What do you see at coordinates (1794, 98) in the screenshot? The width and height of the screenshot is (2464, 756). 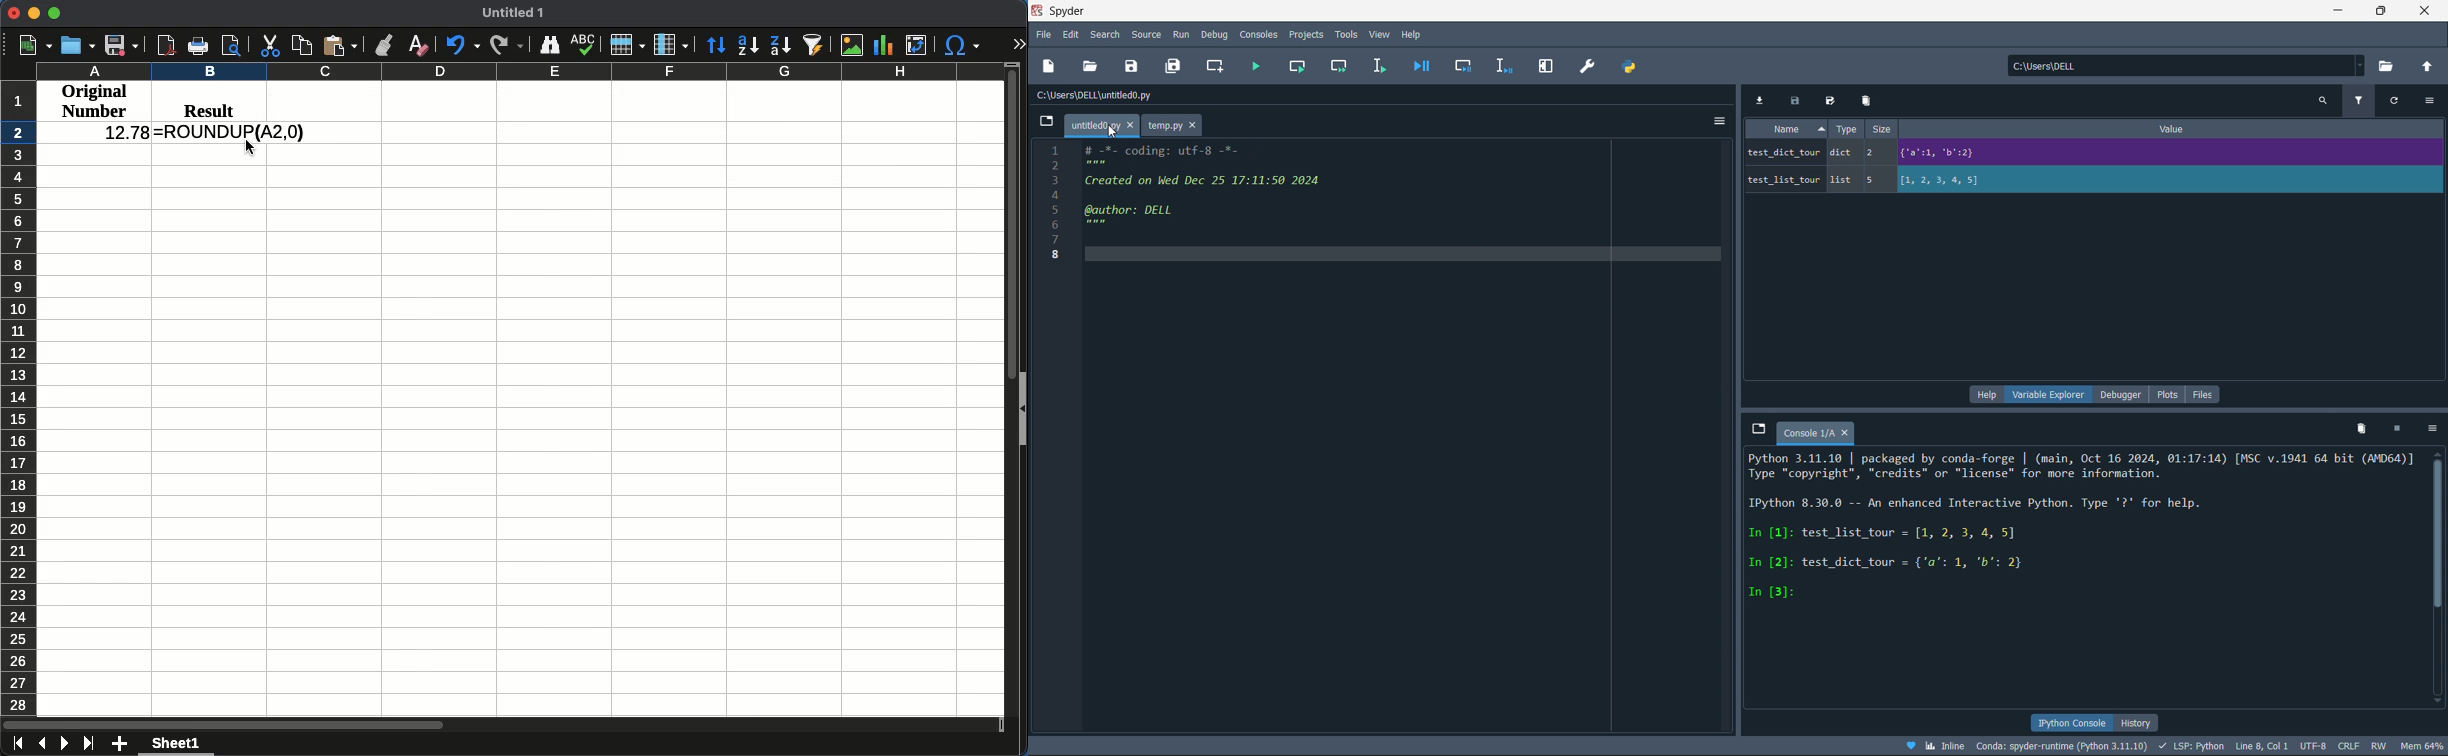 I see `save data` at bounding box center [1794, 98].